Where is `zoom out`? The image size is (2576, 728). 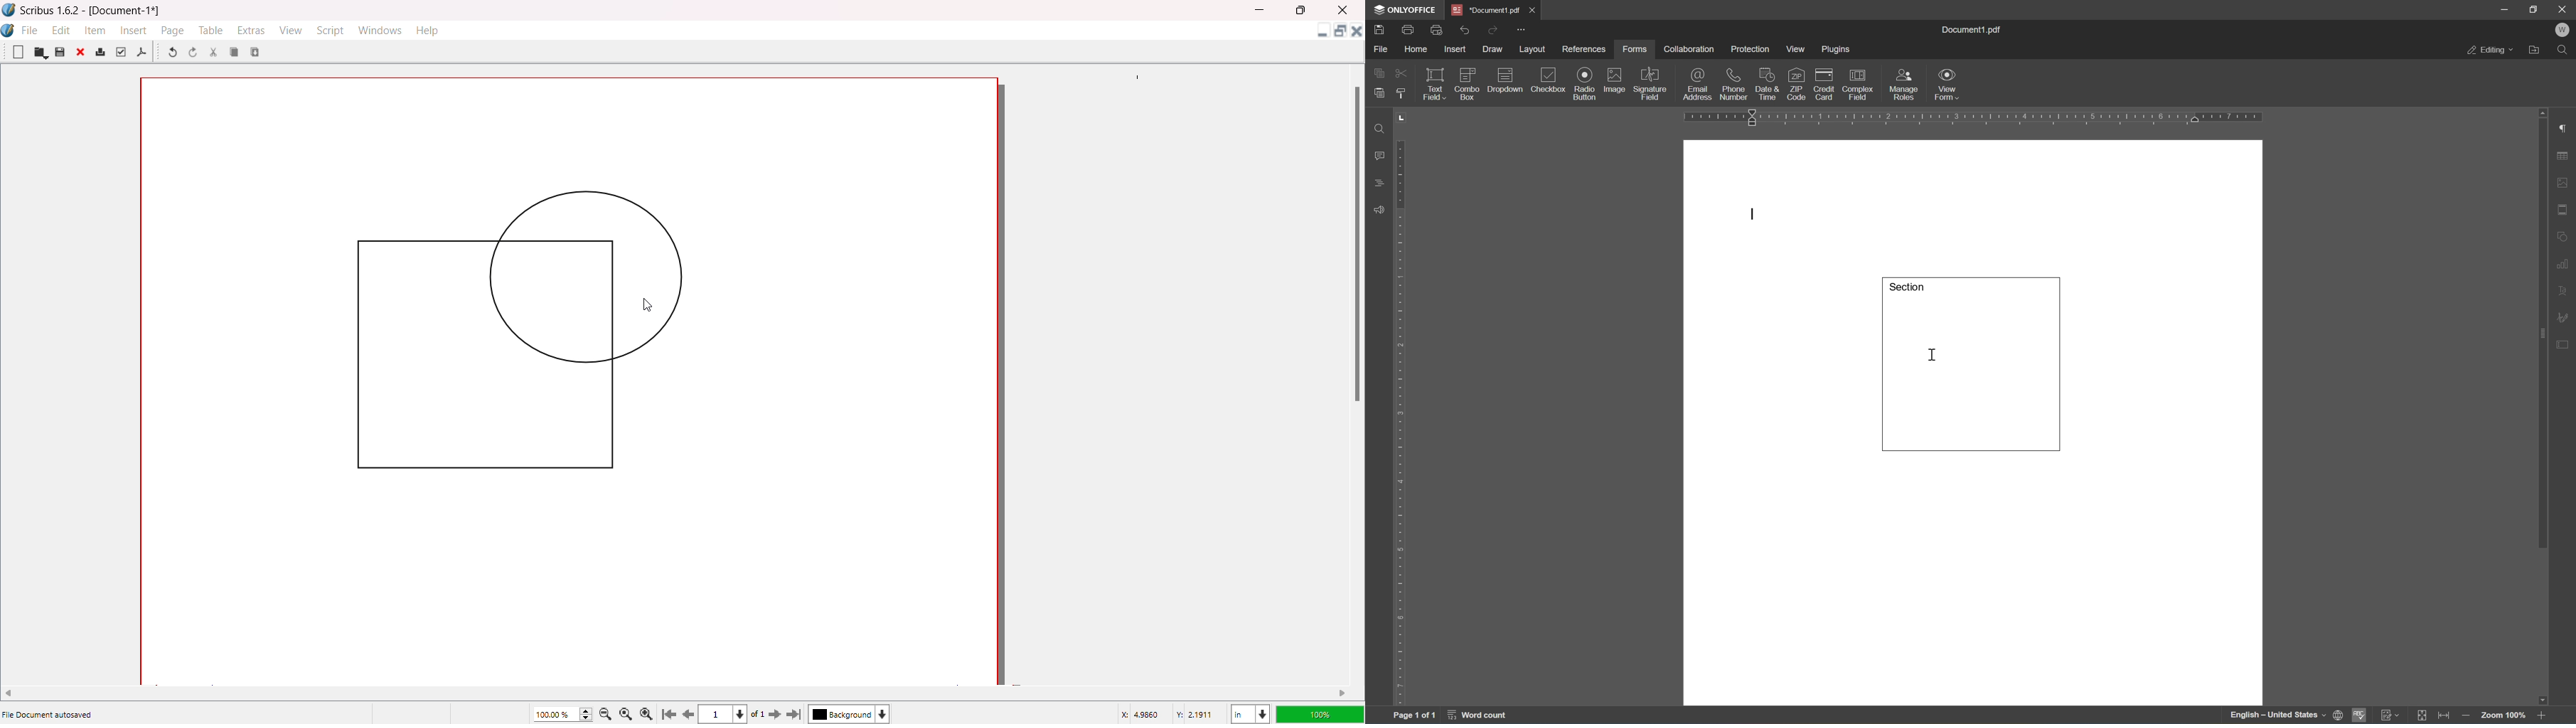
zoom out is located at coordinates (2469, 716).